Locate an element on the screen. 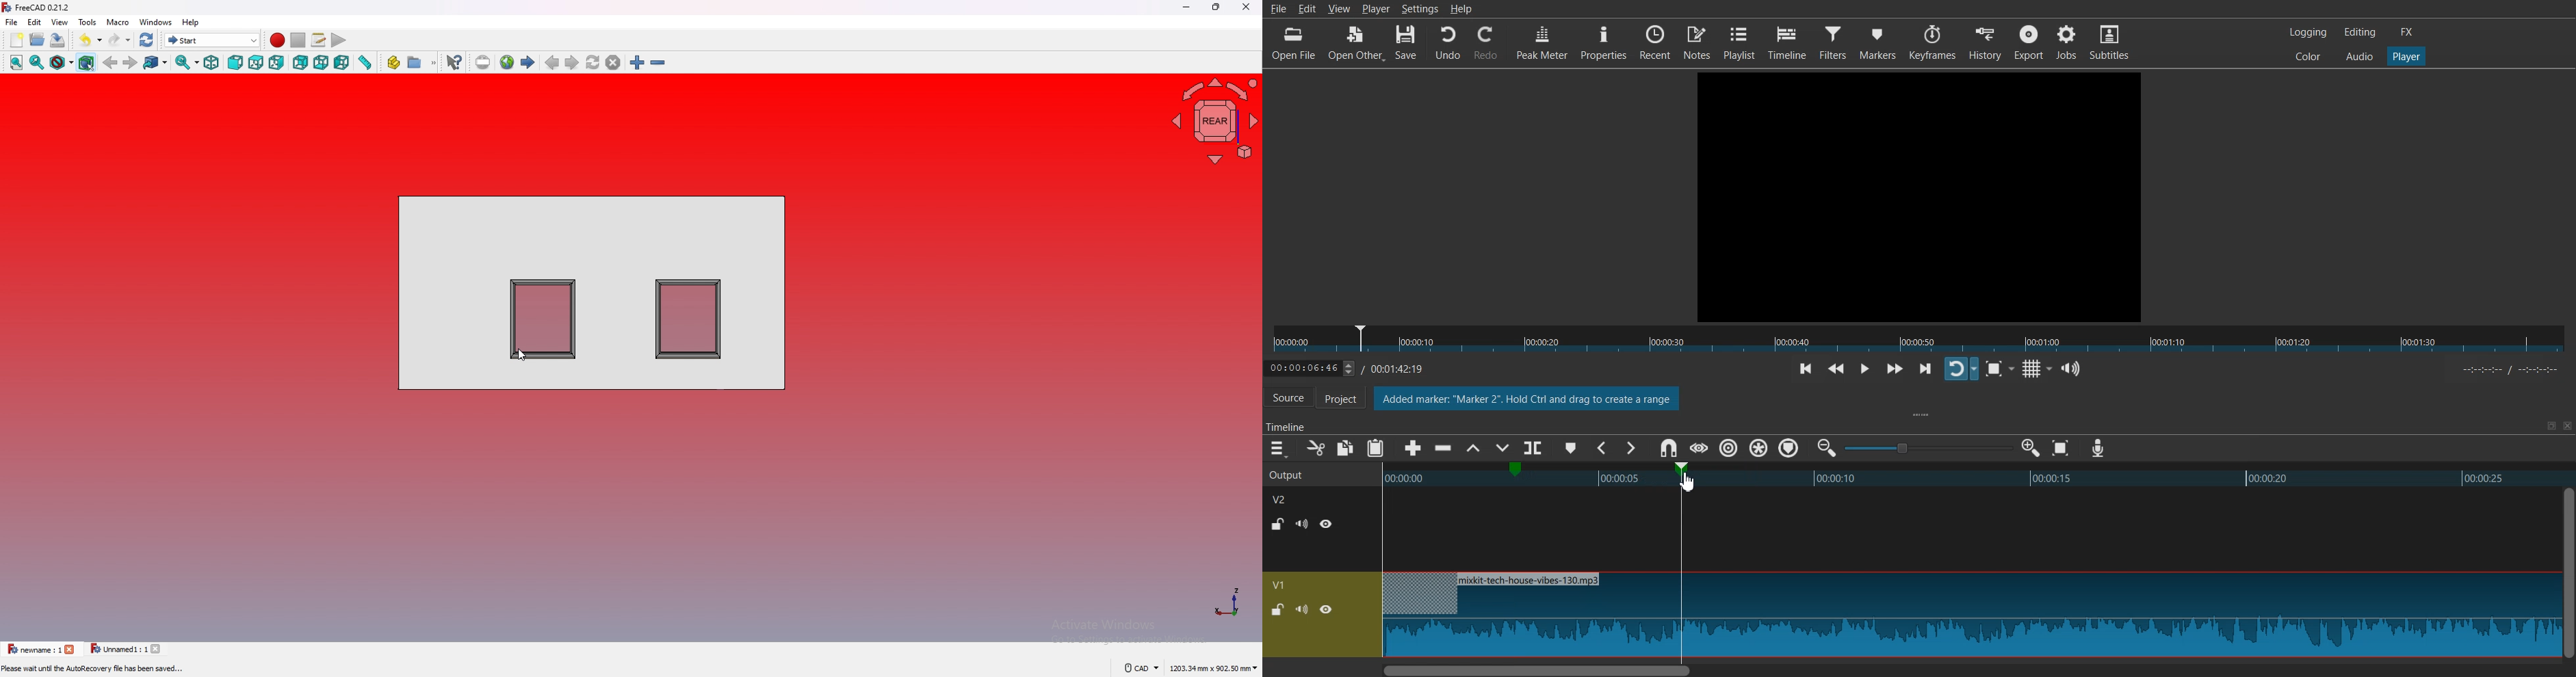 Image resolution: width=2576 pixels, height=700 pixels. Zoom timeline out is located at coordinates (1827, 447).